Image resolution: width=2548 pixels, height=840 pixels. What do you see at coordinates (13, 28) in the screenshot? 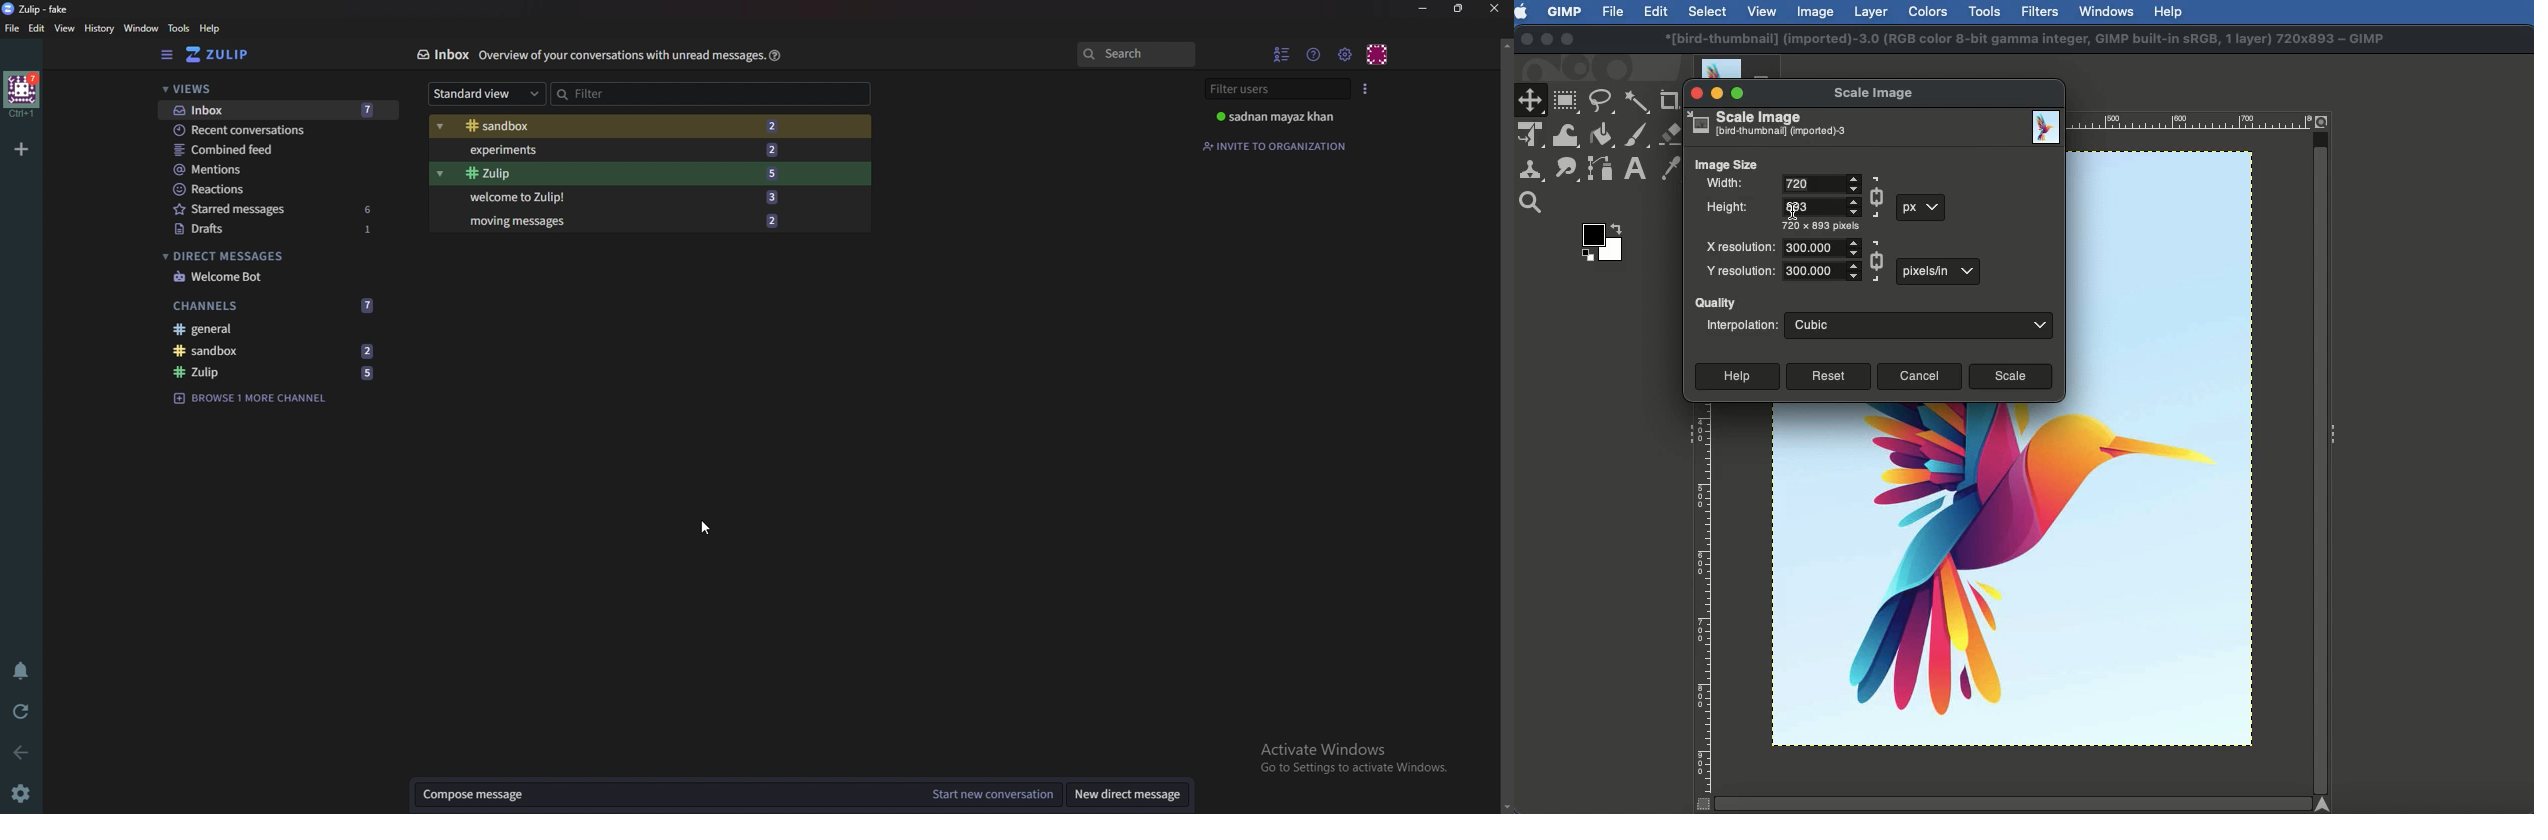
I see `file` at bounding box center [13, 28].